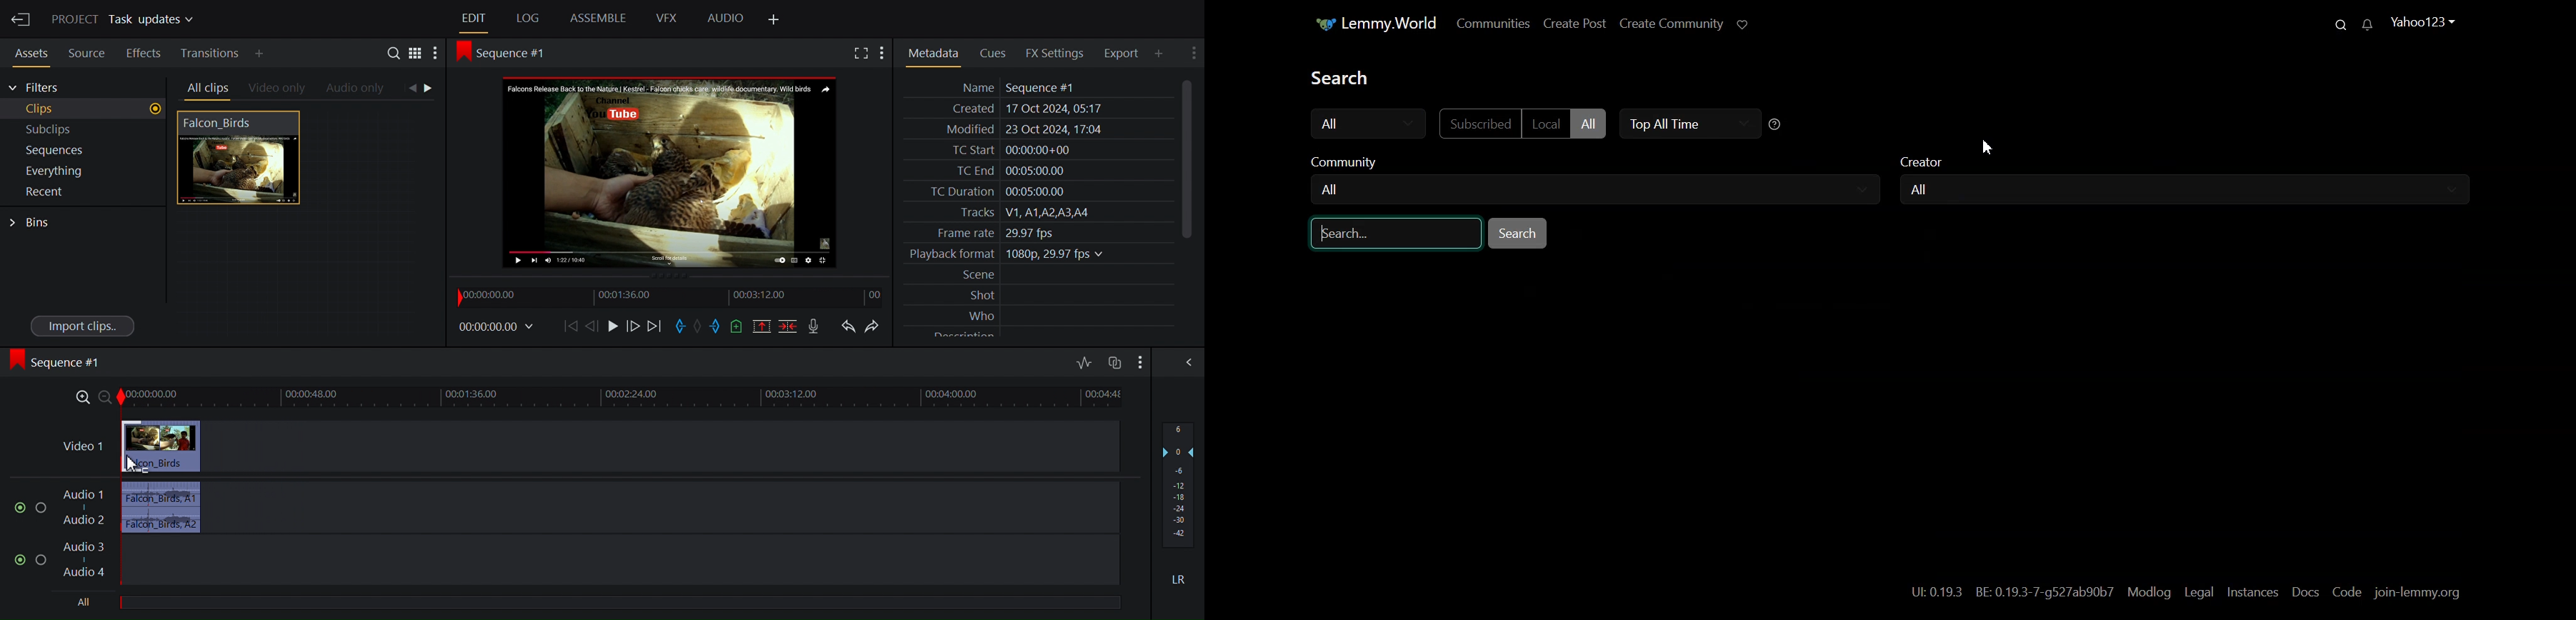 This screenshot has height=644, width=2576. What do you see at coordinates (790, 326) in the screenshot?
I see `Delete/cut` at bounding box center [790, 326].